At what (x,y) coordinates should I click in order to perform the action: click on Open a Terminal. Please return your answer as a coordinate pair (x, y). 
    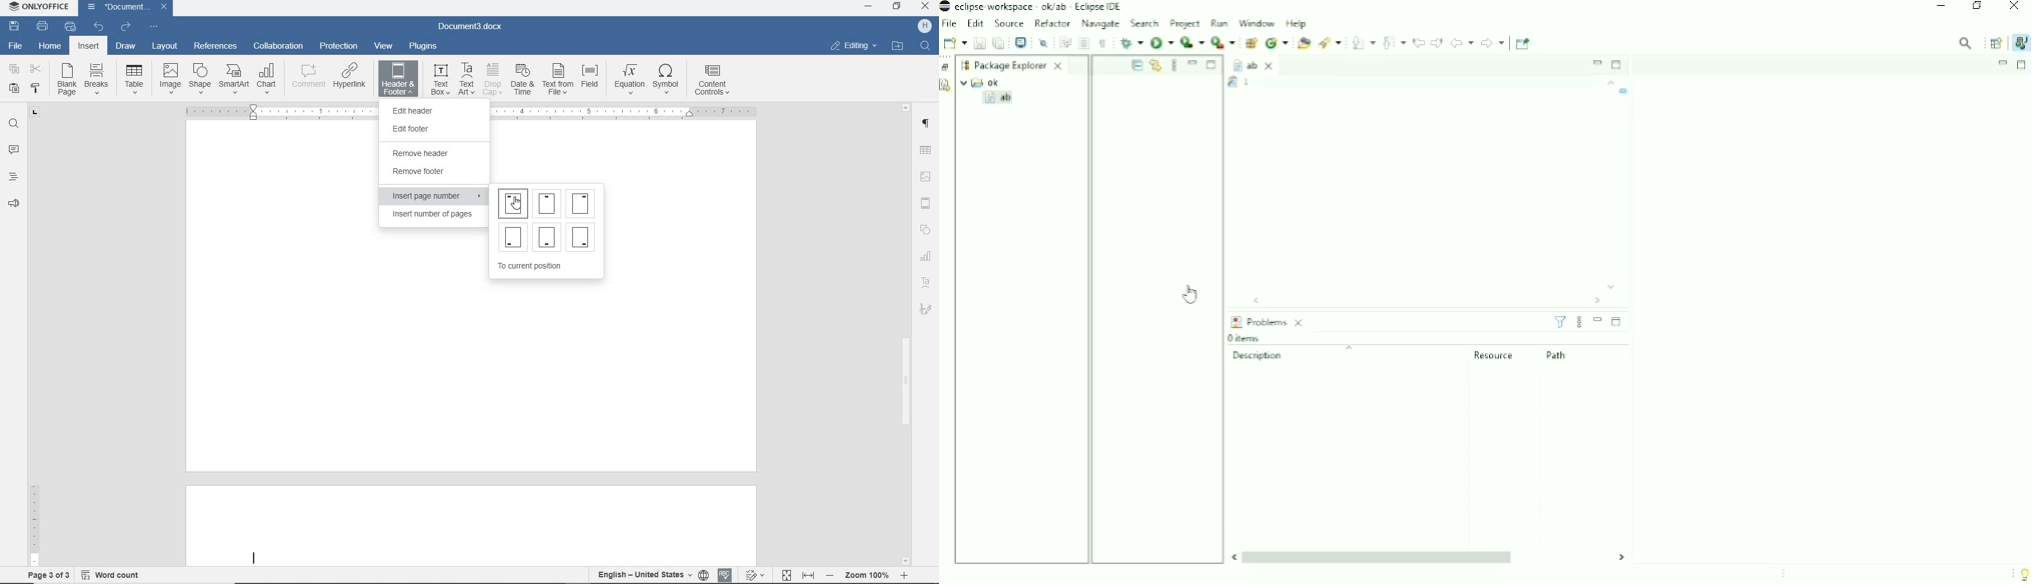
    Looking at the image, I should click on (1021, 42).